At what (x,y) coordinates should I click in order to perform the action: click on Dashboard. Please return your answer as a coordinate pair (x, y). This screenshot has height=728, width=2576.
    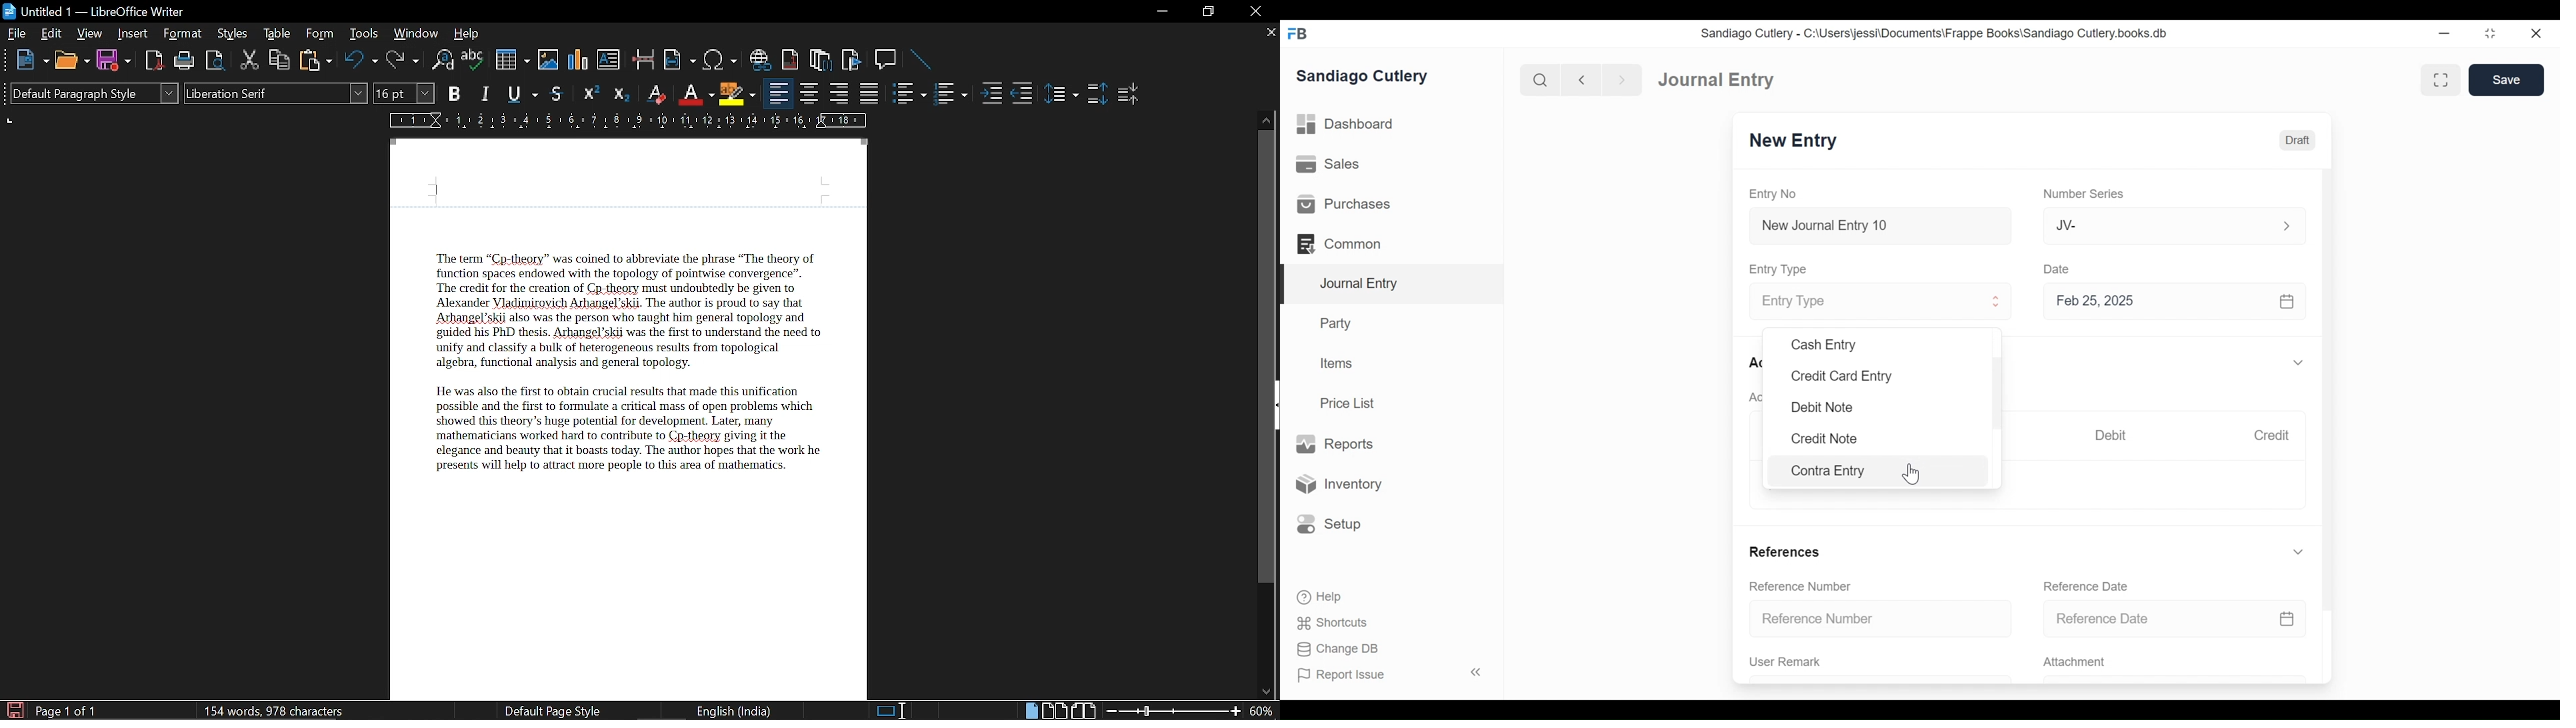
    Looking at the image, I should click on (1350, 126).